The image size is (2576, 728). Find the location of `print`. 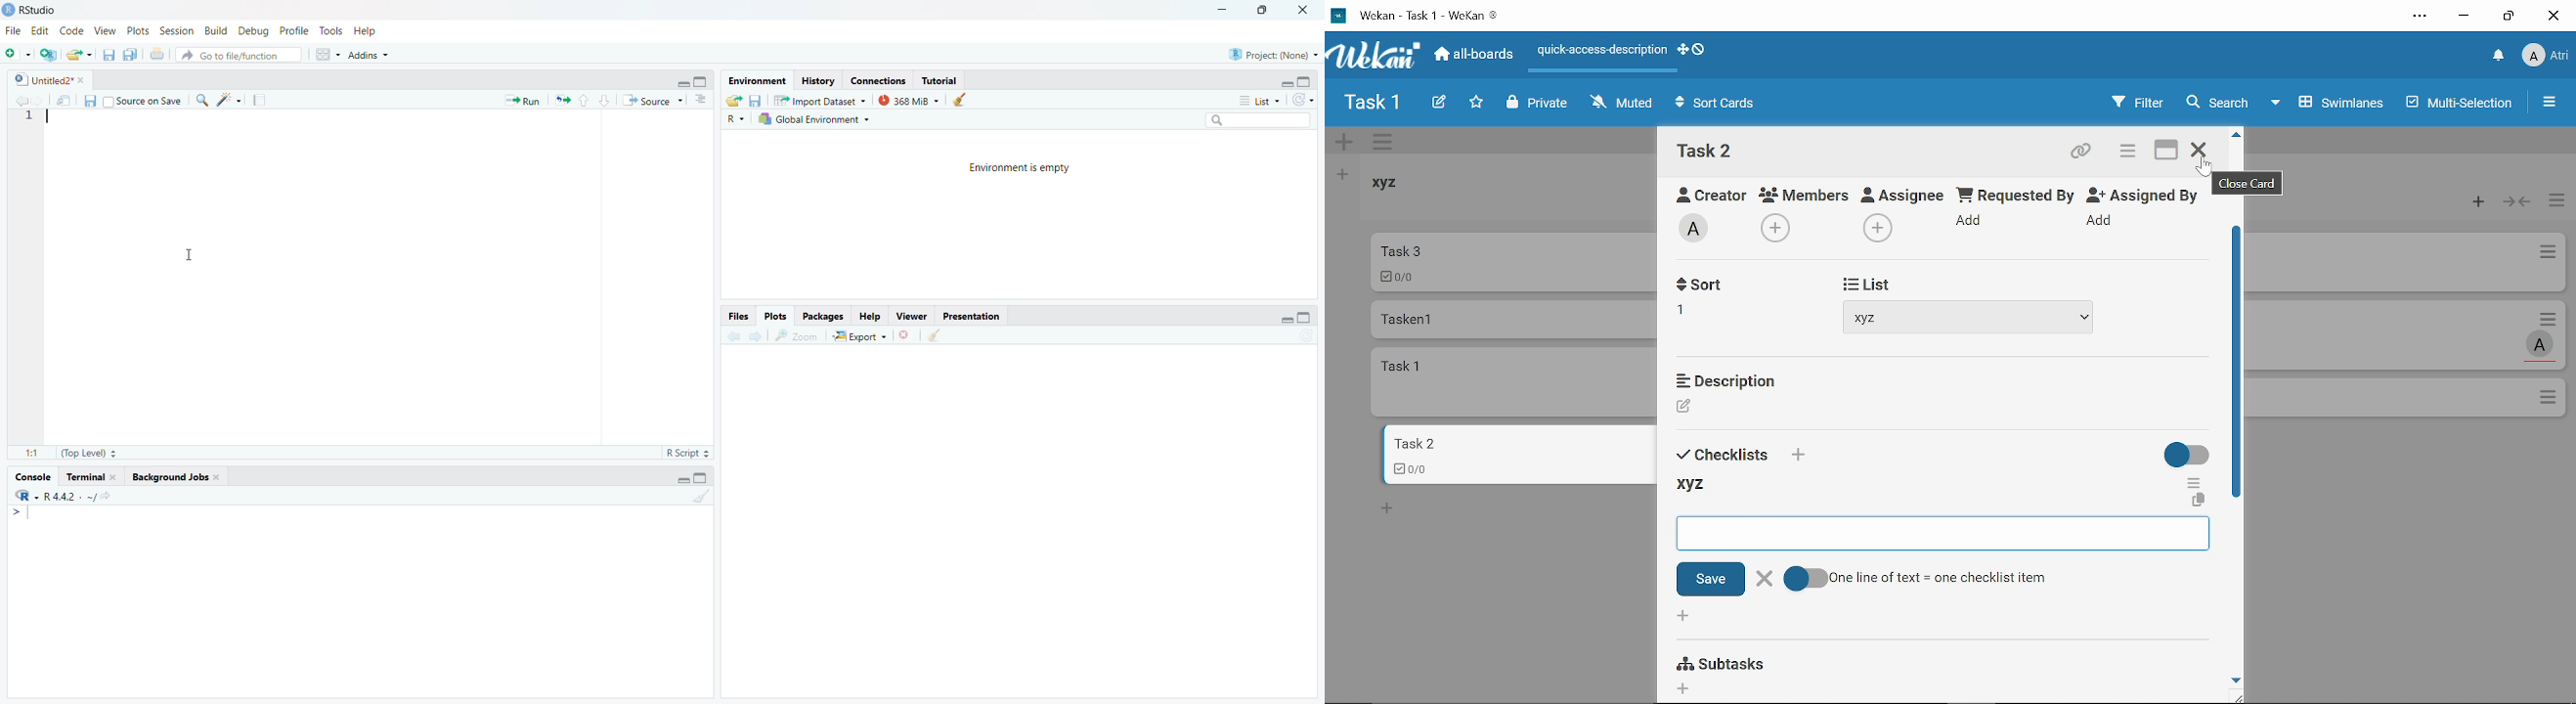

print is located at coordinates (159, 56).